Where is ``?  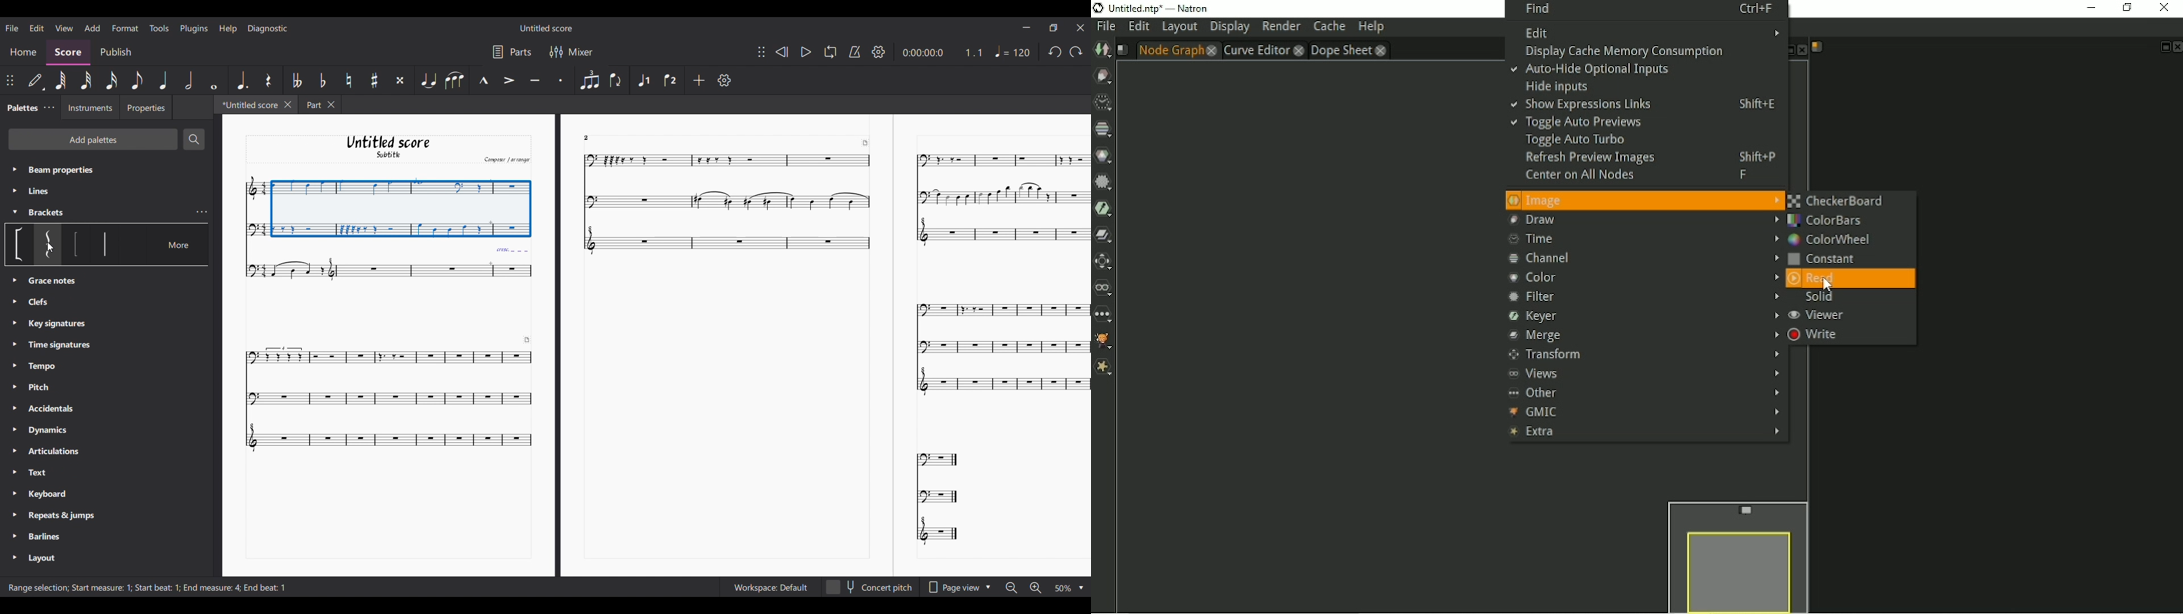
 is located at coordinates (937, 459).